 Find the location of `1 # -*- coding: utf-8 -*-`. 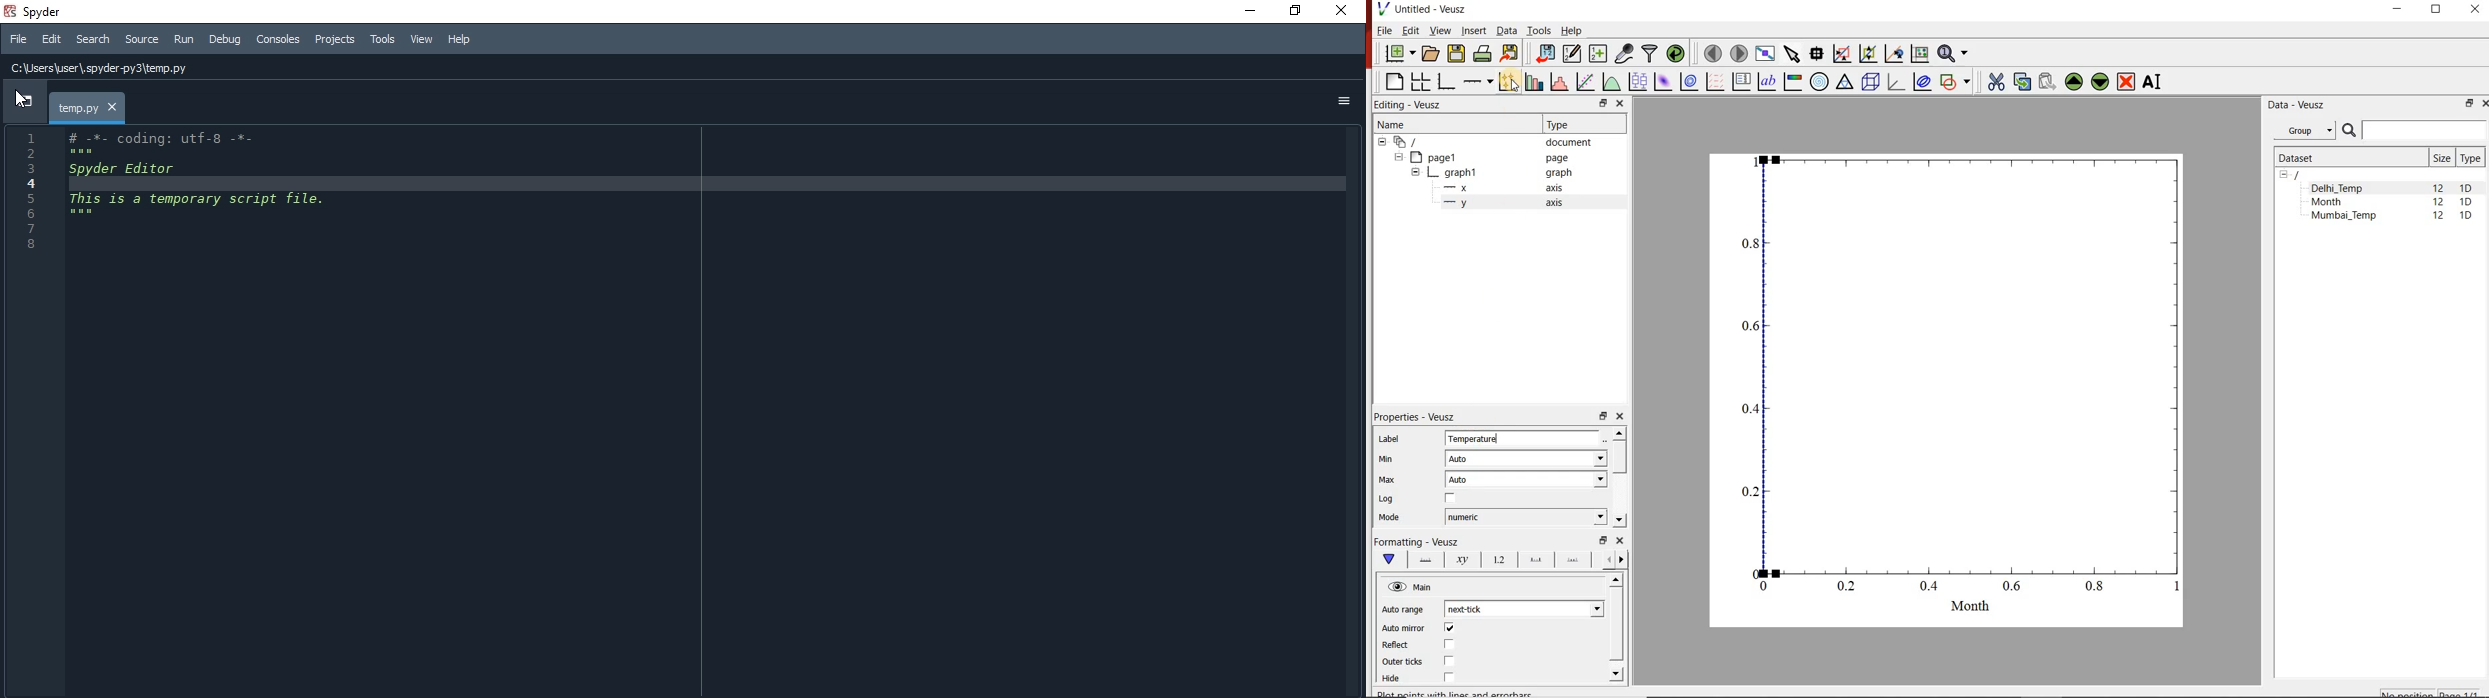

1 # -*- coding: utf-8 -*- is located at coordinates (159, 134).